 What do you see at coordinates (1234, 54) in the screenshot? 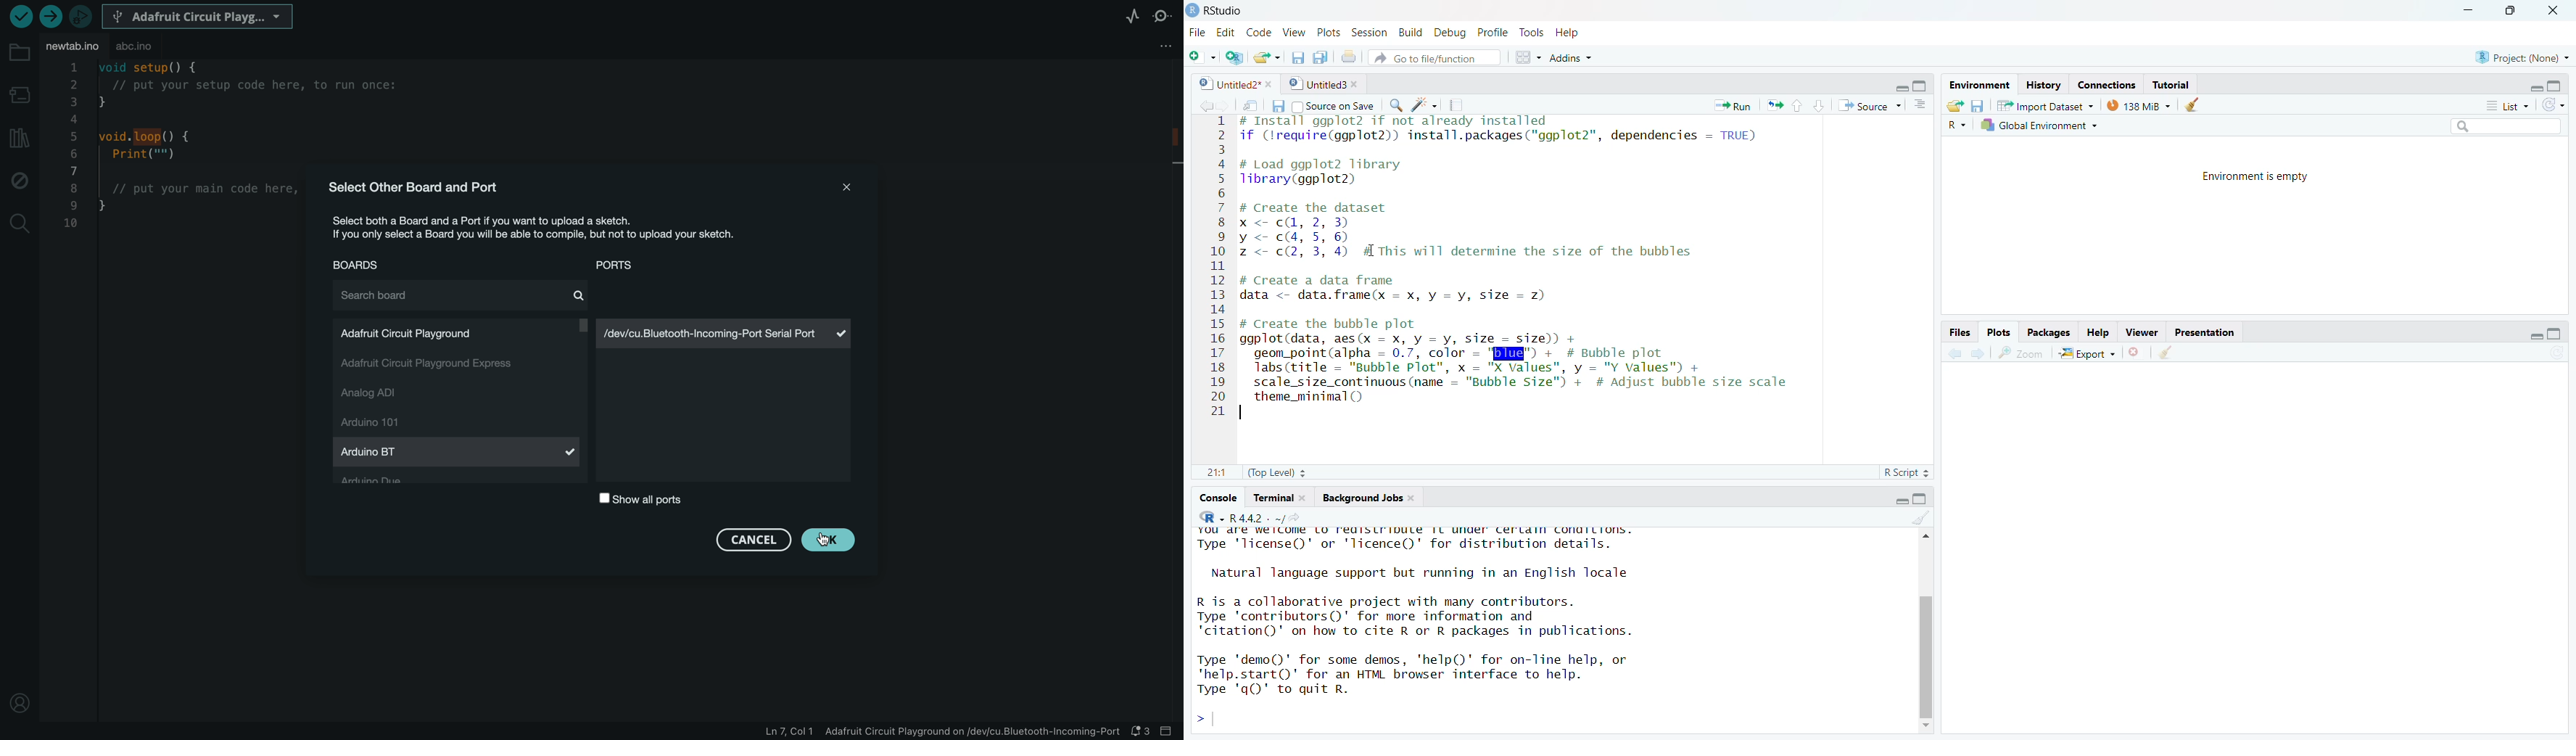
I see `Change Project` at bounding box center [1234, 54].